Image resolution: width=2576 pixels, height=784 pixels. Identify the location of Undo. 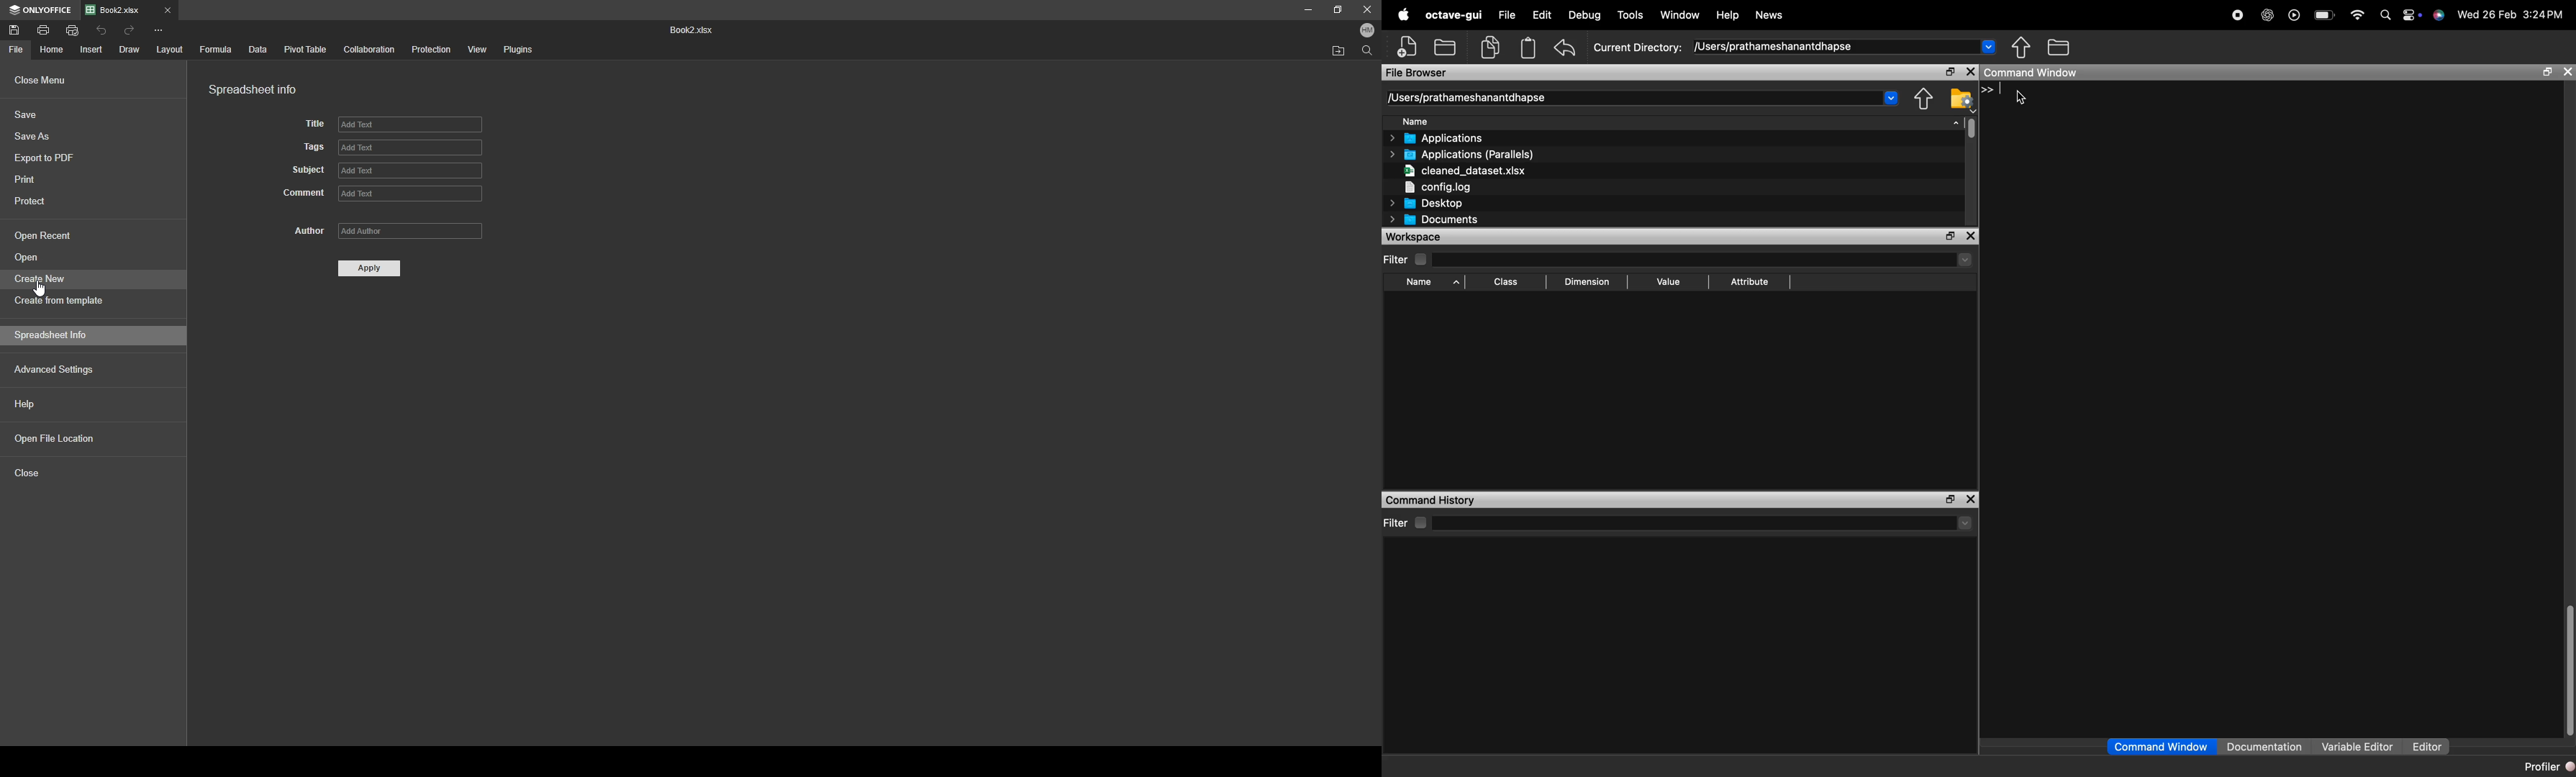
(1565, 50).